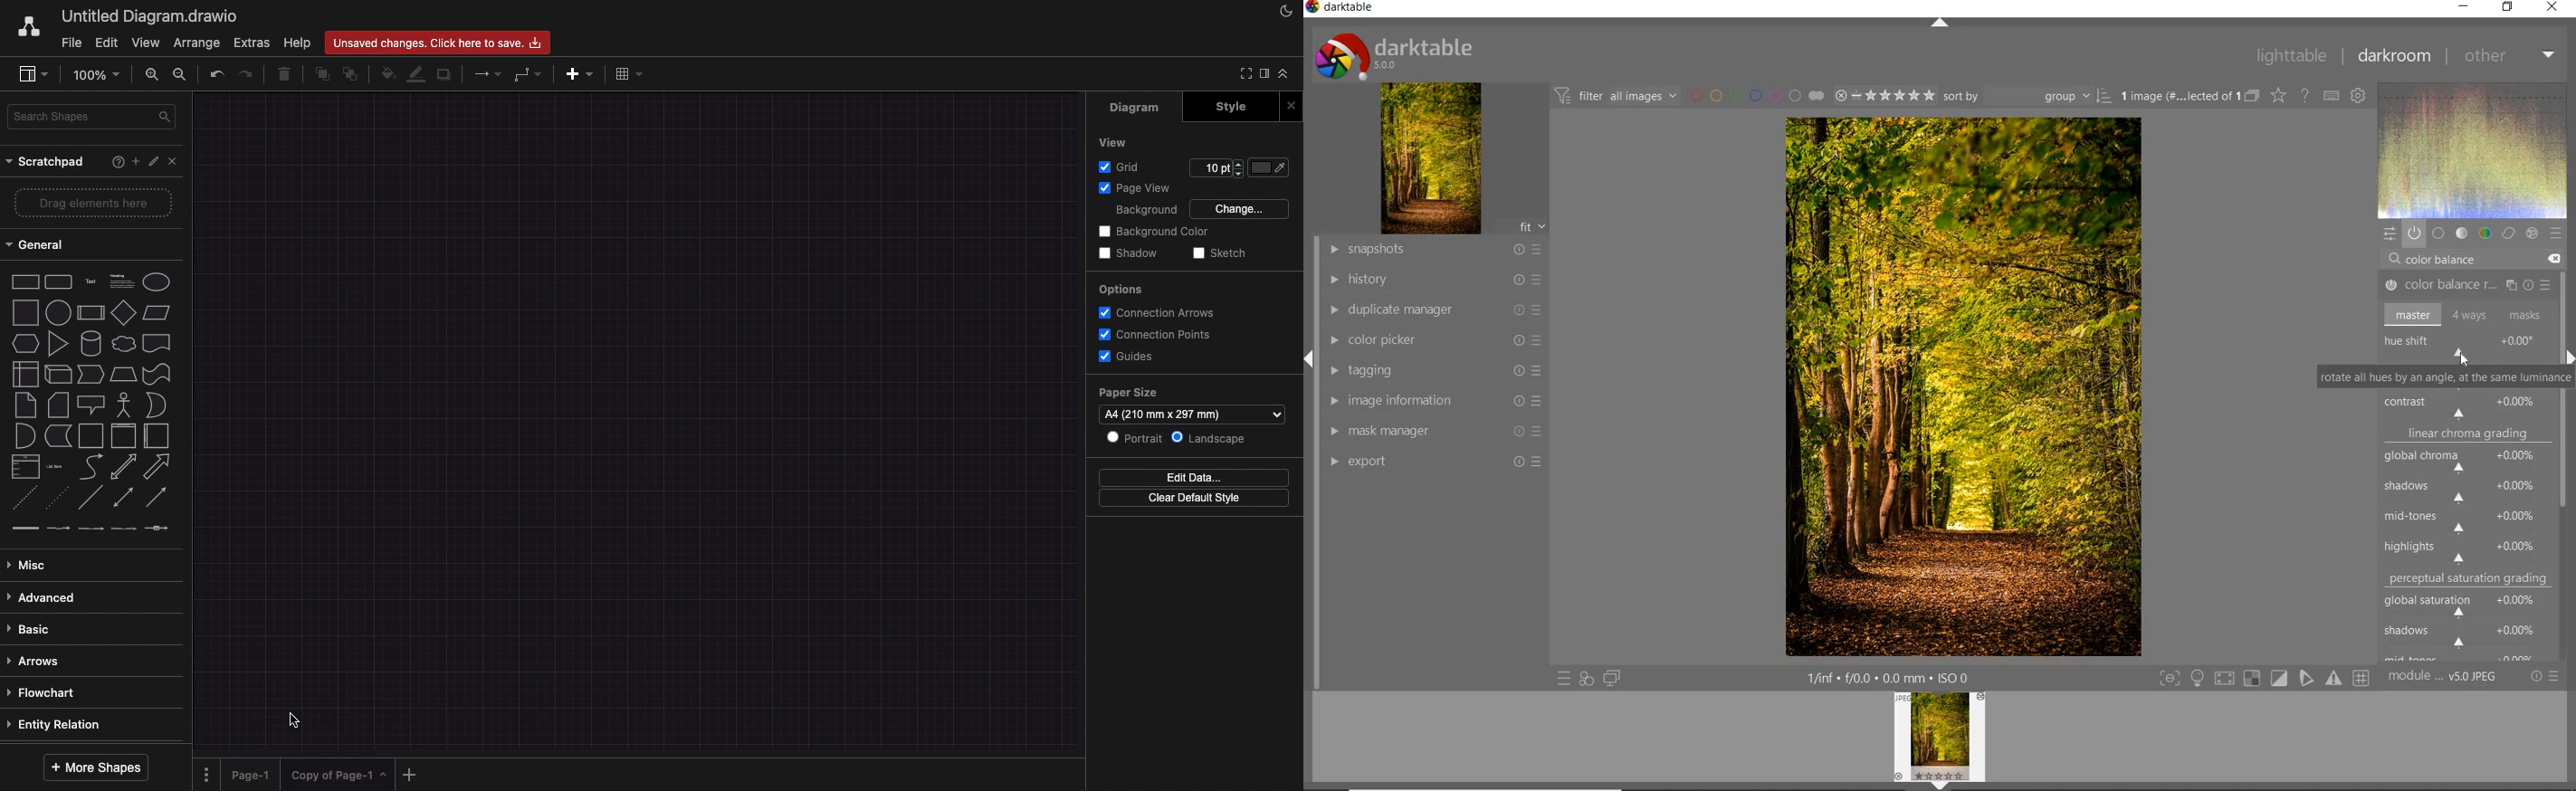 This screenshot has height=812, width=2576. I want to click on to back, so click(350, 75).